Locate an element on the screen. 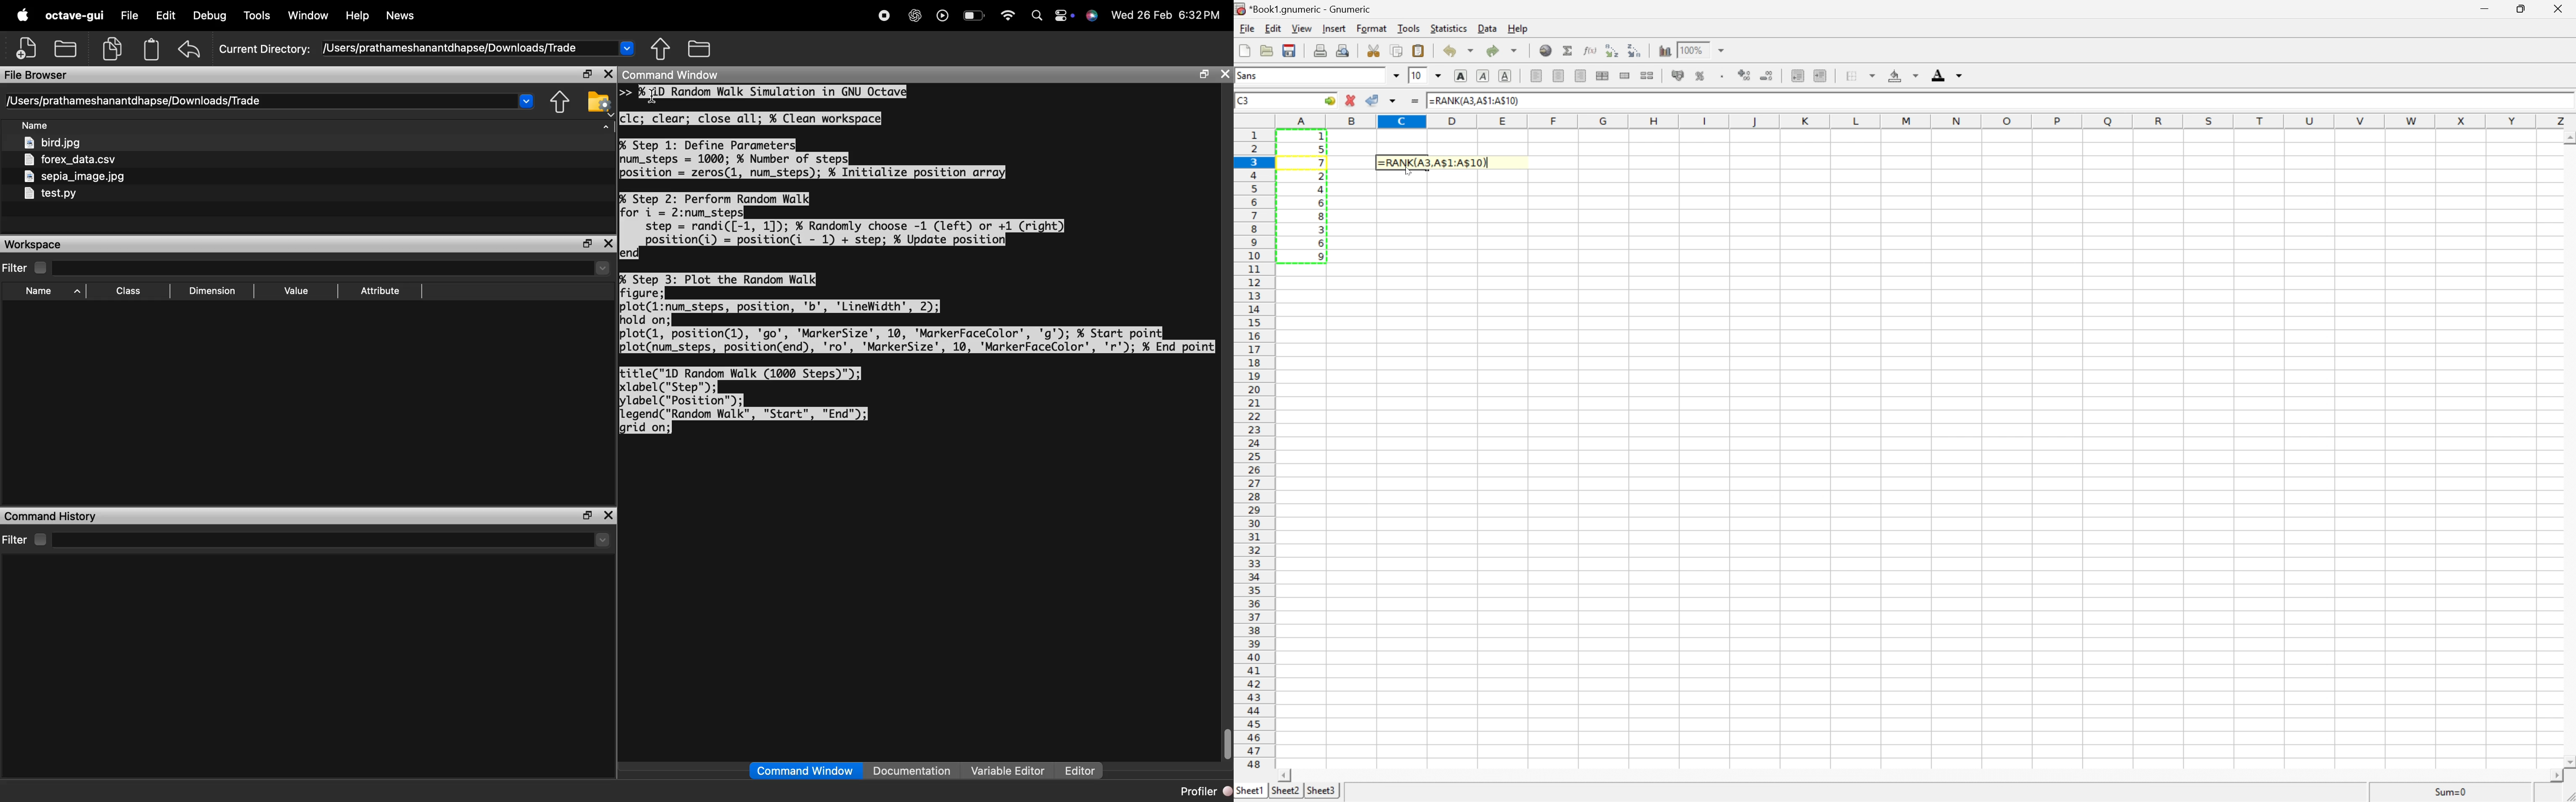 The width and height of the screenshot is (2576, 812). format is located at coordinates (1371, 27).